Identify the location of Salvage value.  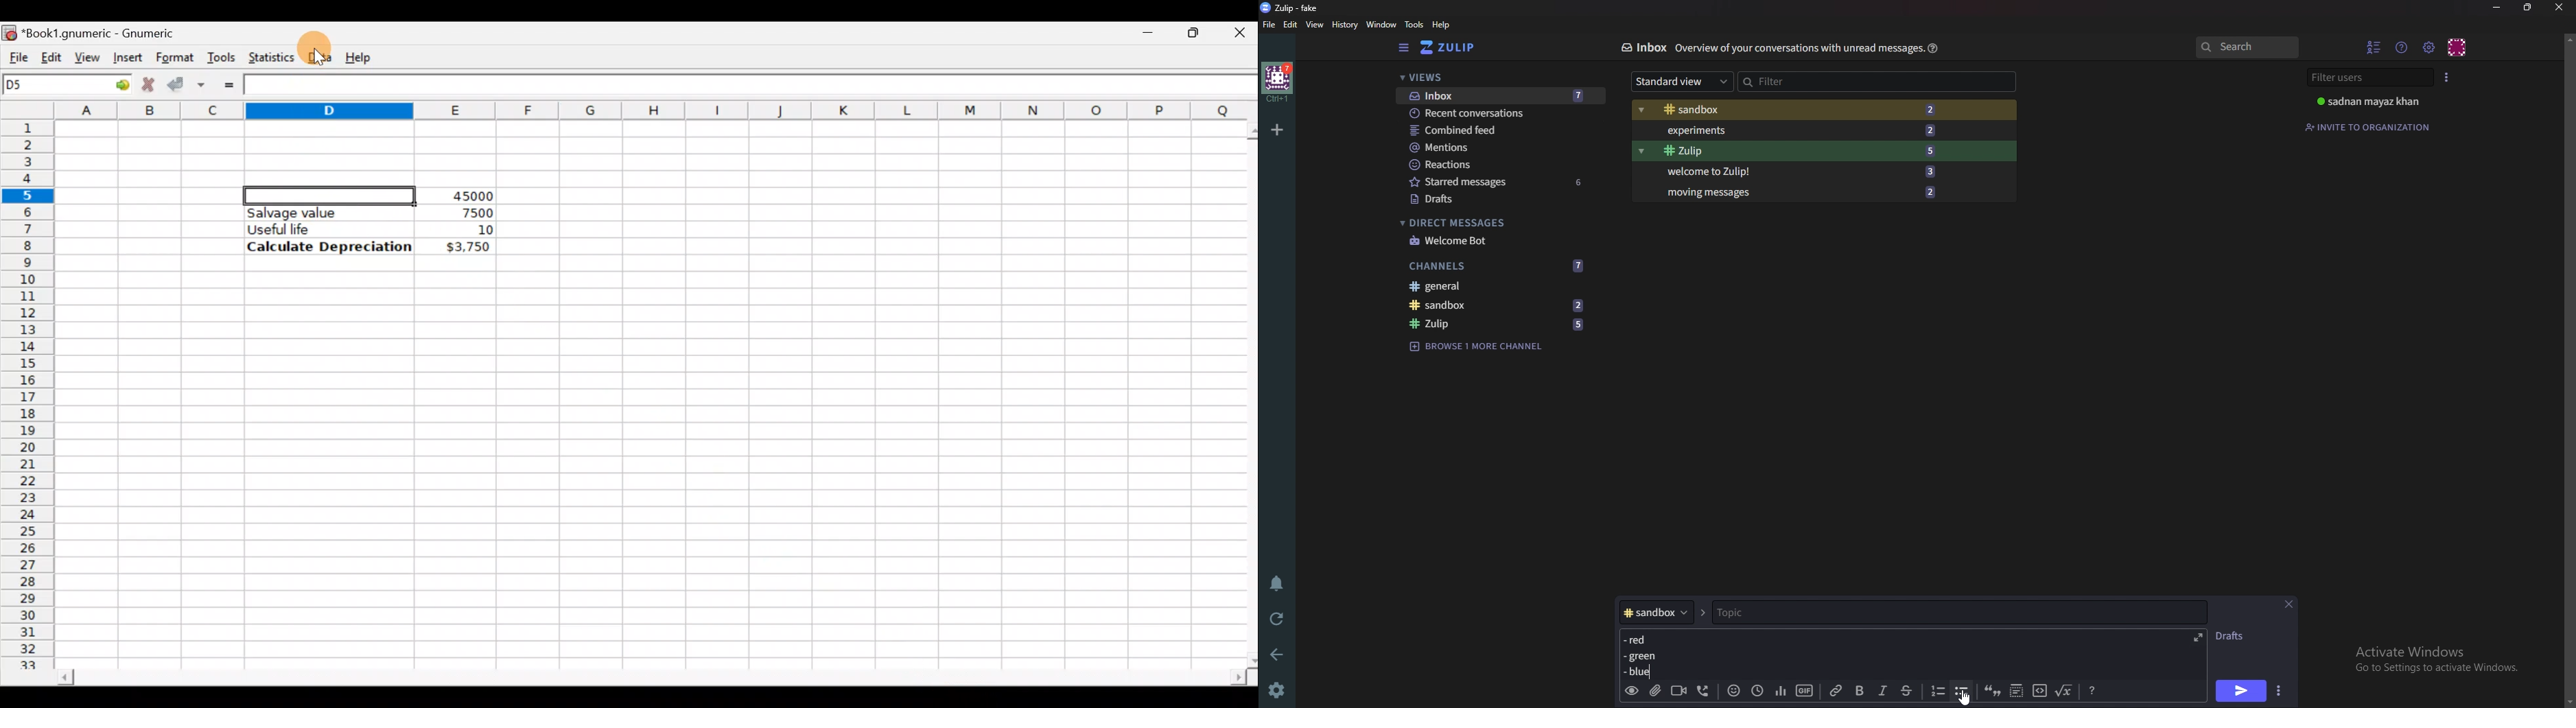
(317, 212).